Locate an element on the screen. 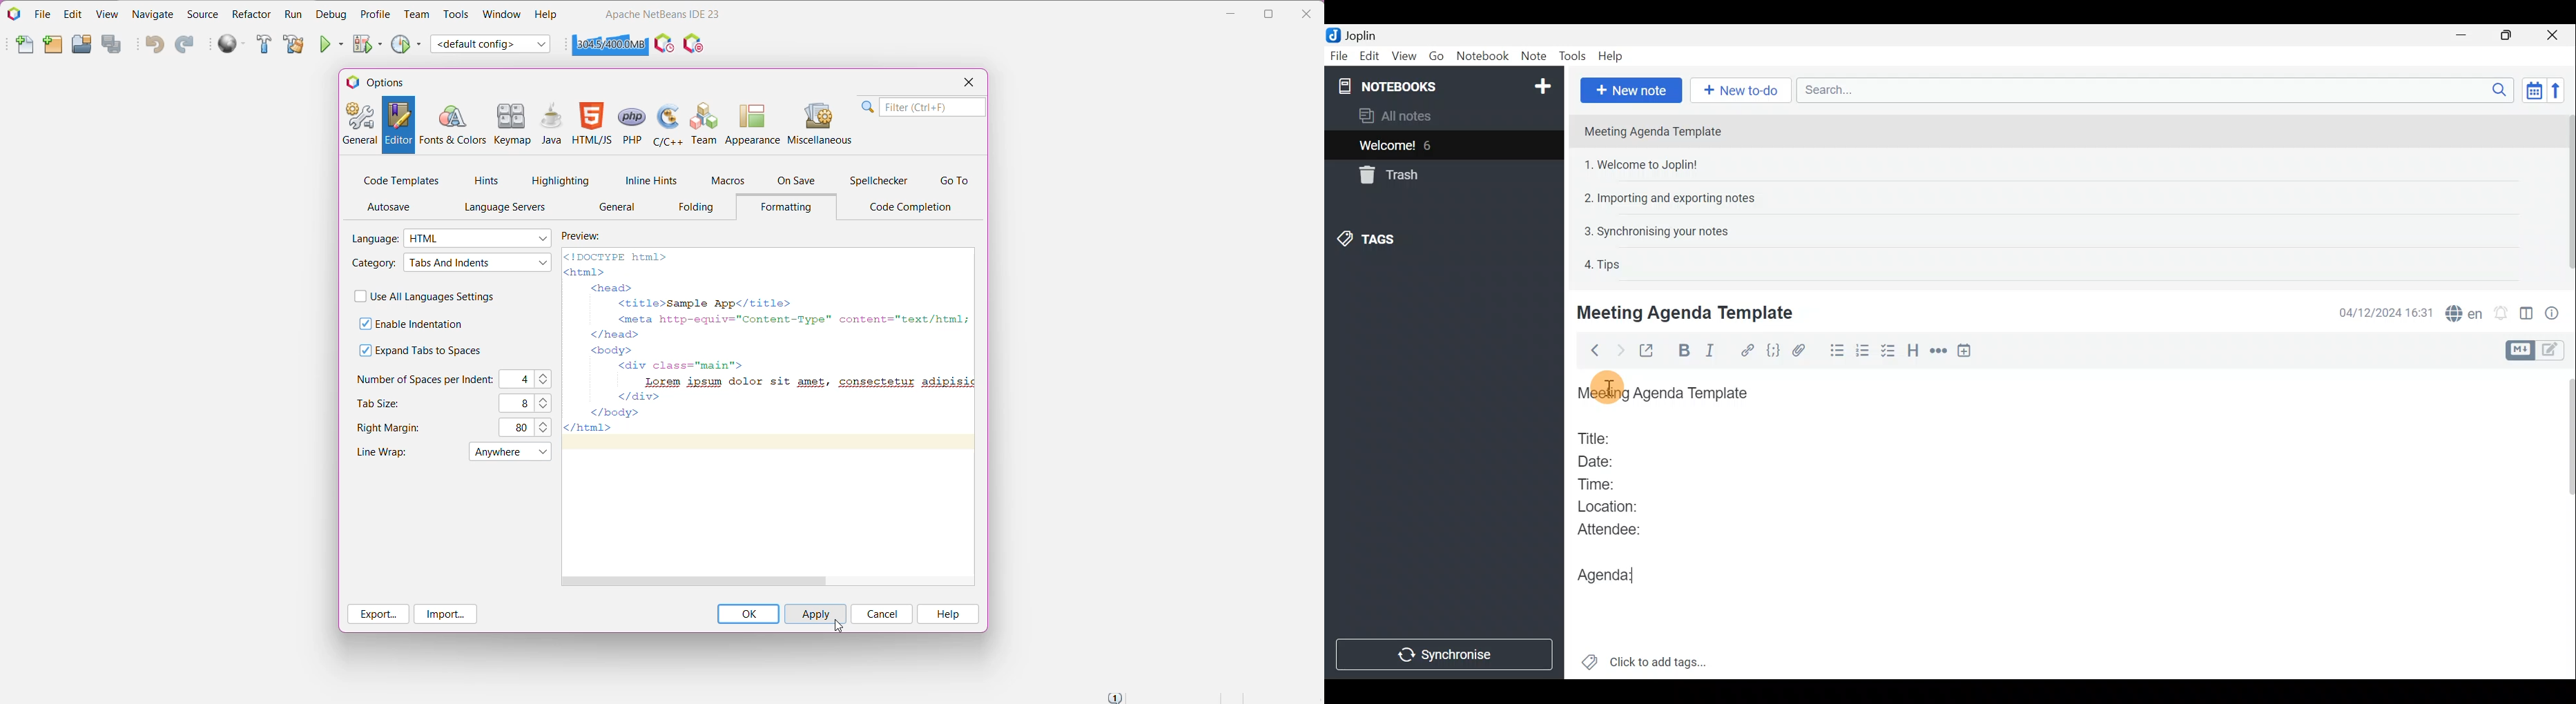 The height and width of the screenshot is (728, 2576). Note is located at coordinates (1532, 53).